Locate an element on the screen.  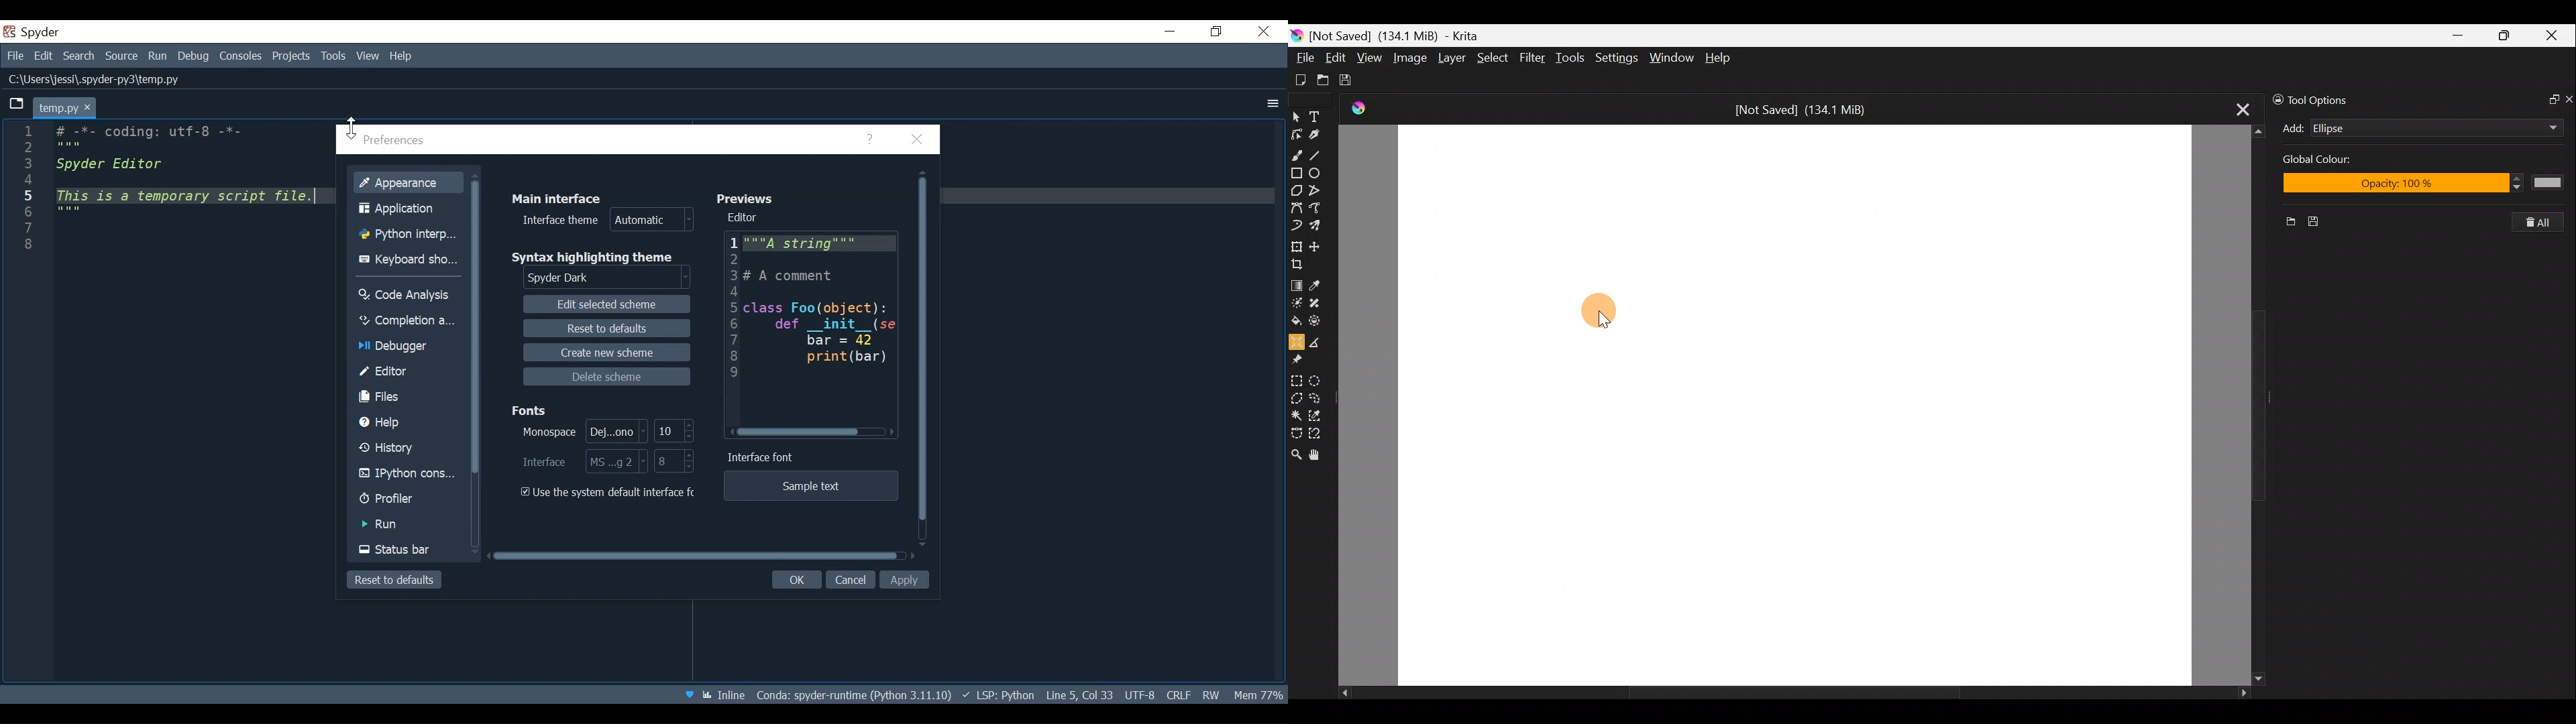
Cursor Position is located at coordinates (1080, 694).